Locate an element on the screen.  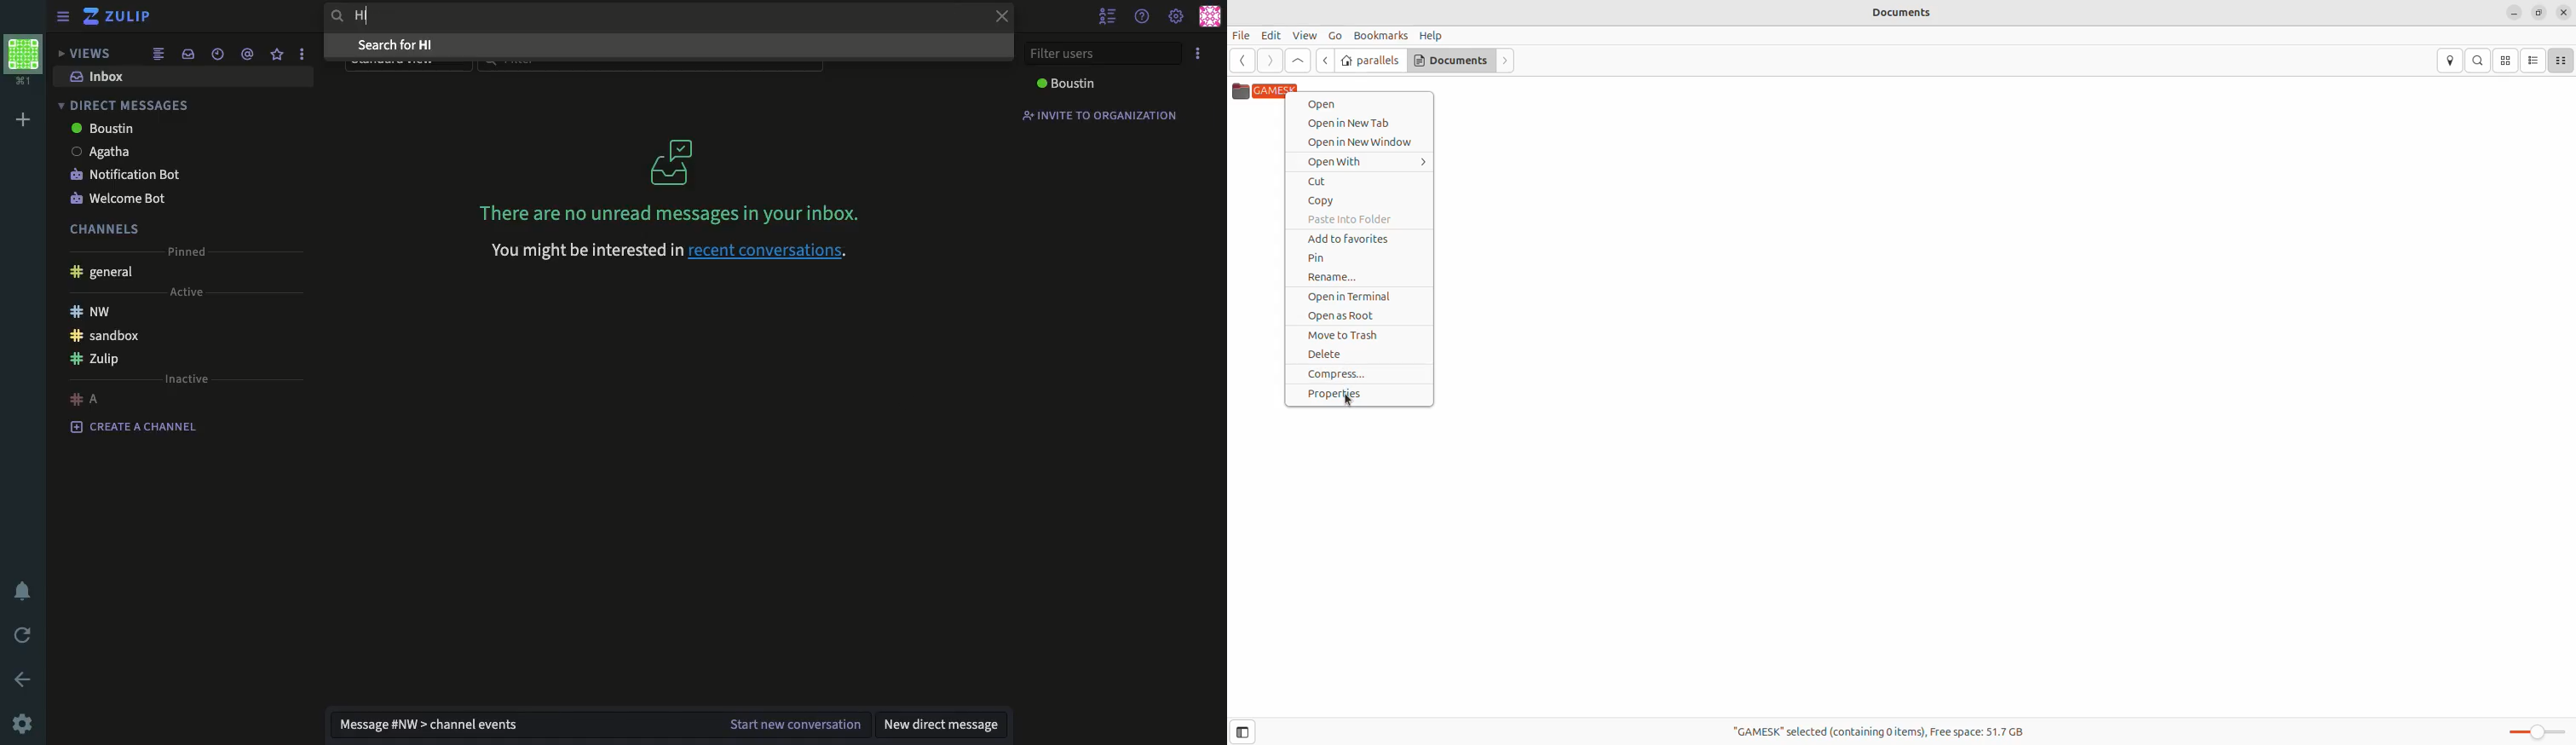
star is located at coordinates (277, 53).